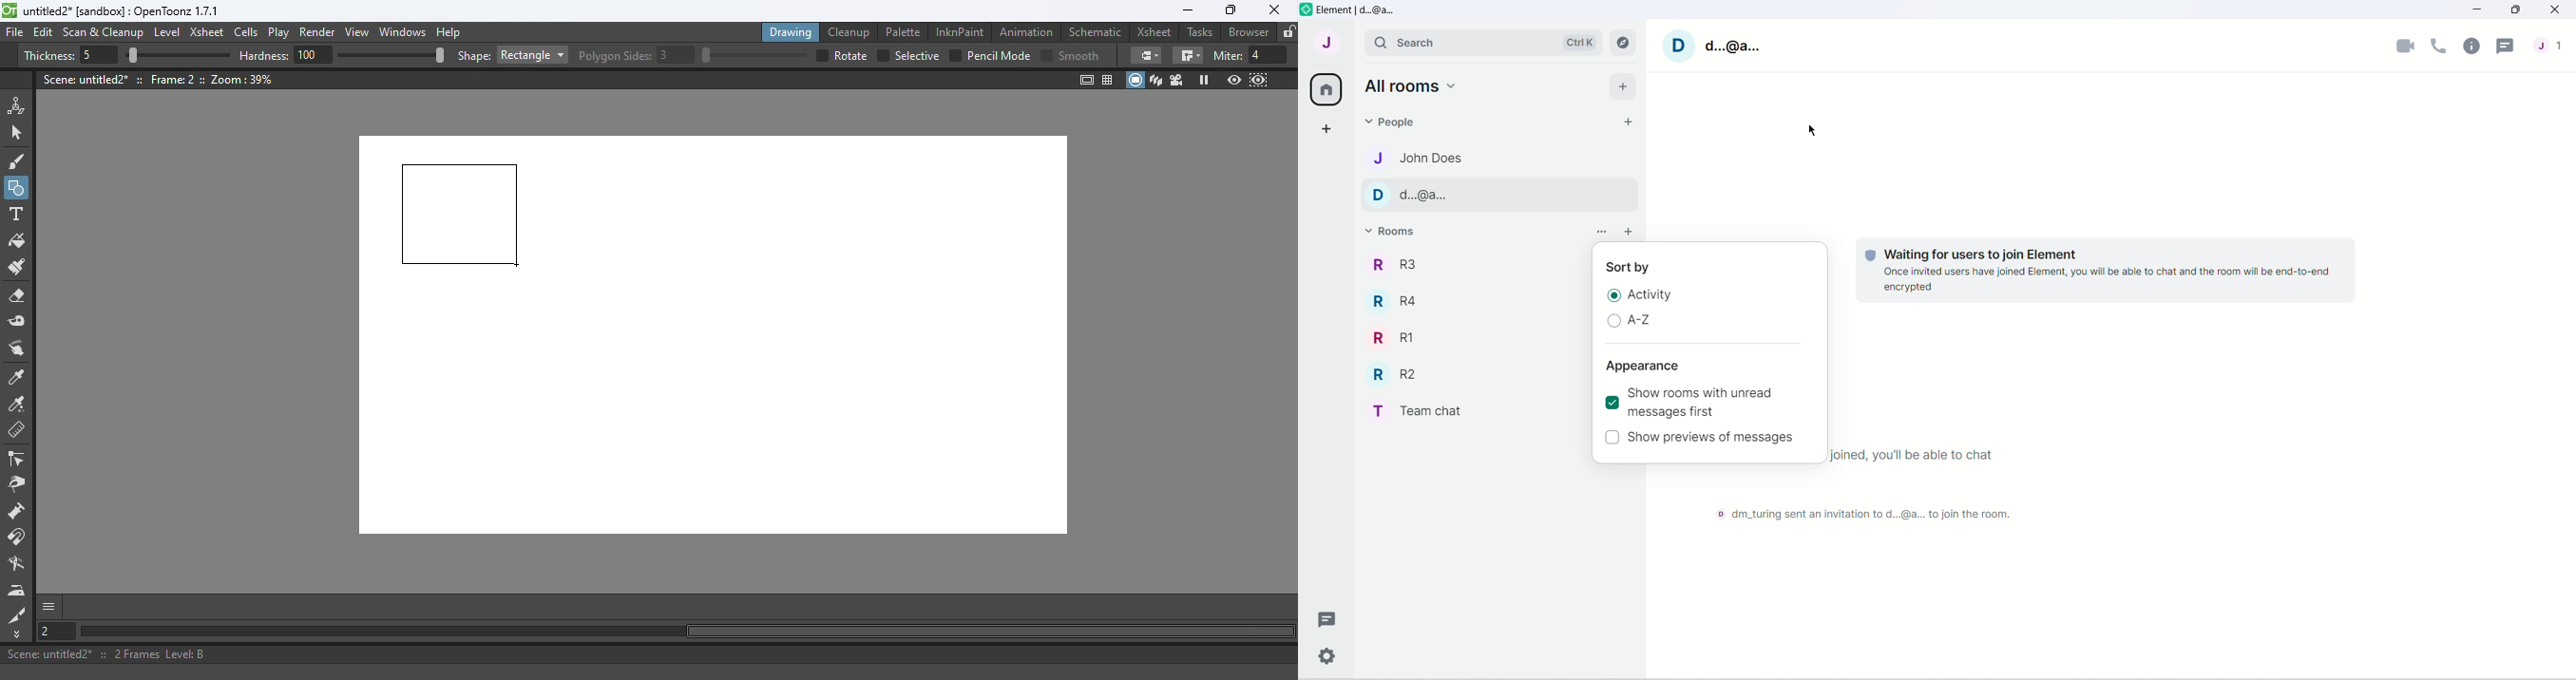  What do you see at coordinates (2549, 46) in the screenshot?
I see `People` at bounding box center [2549, 46].